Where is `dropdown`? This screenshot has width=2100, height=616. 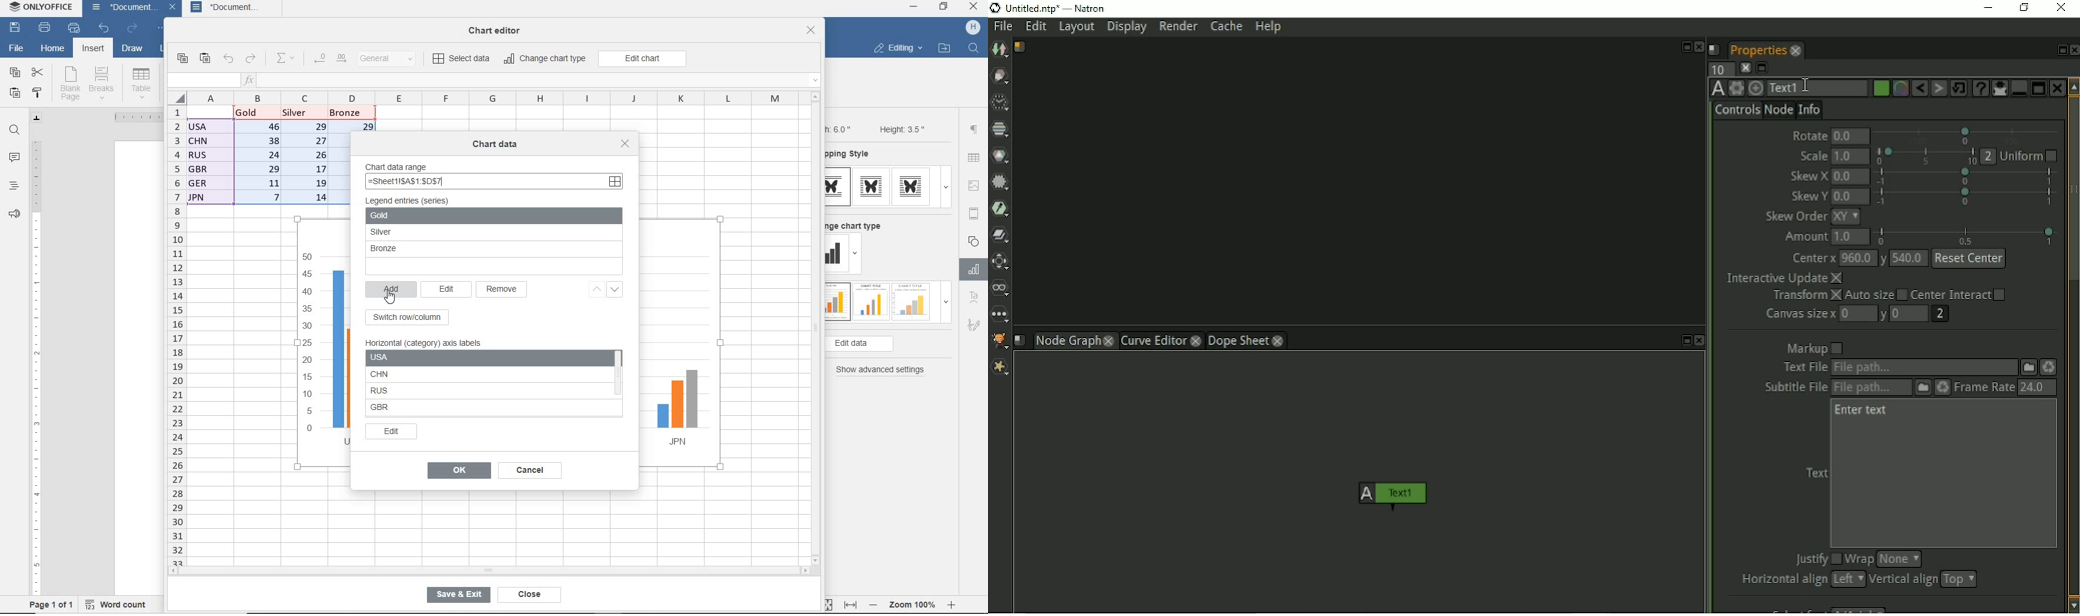
dropdown is located at coordinates (946, 187).